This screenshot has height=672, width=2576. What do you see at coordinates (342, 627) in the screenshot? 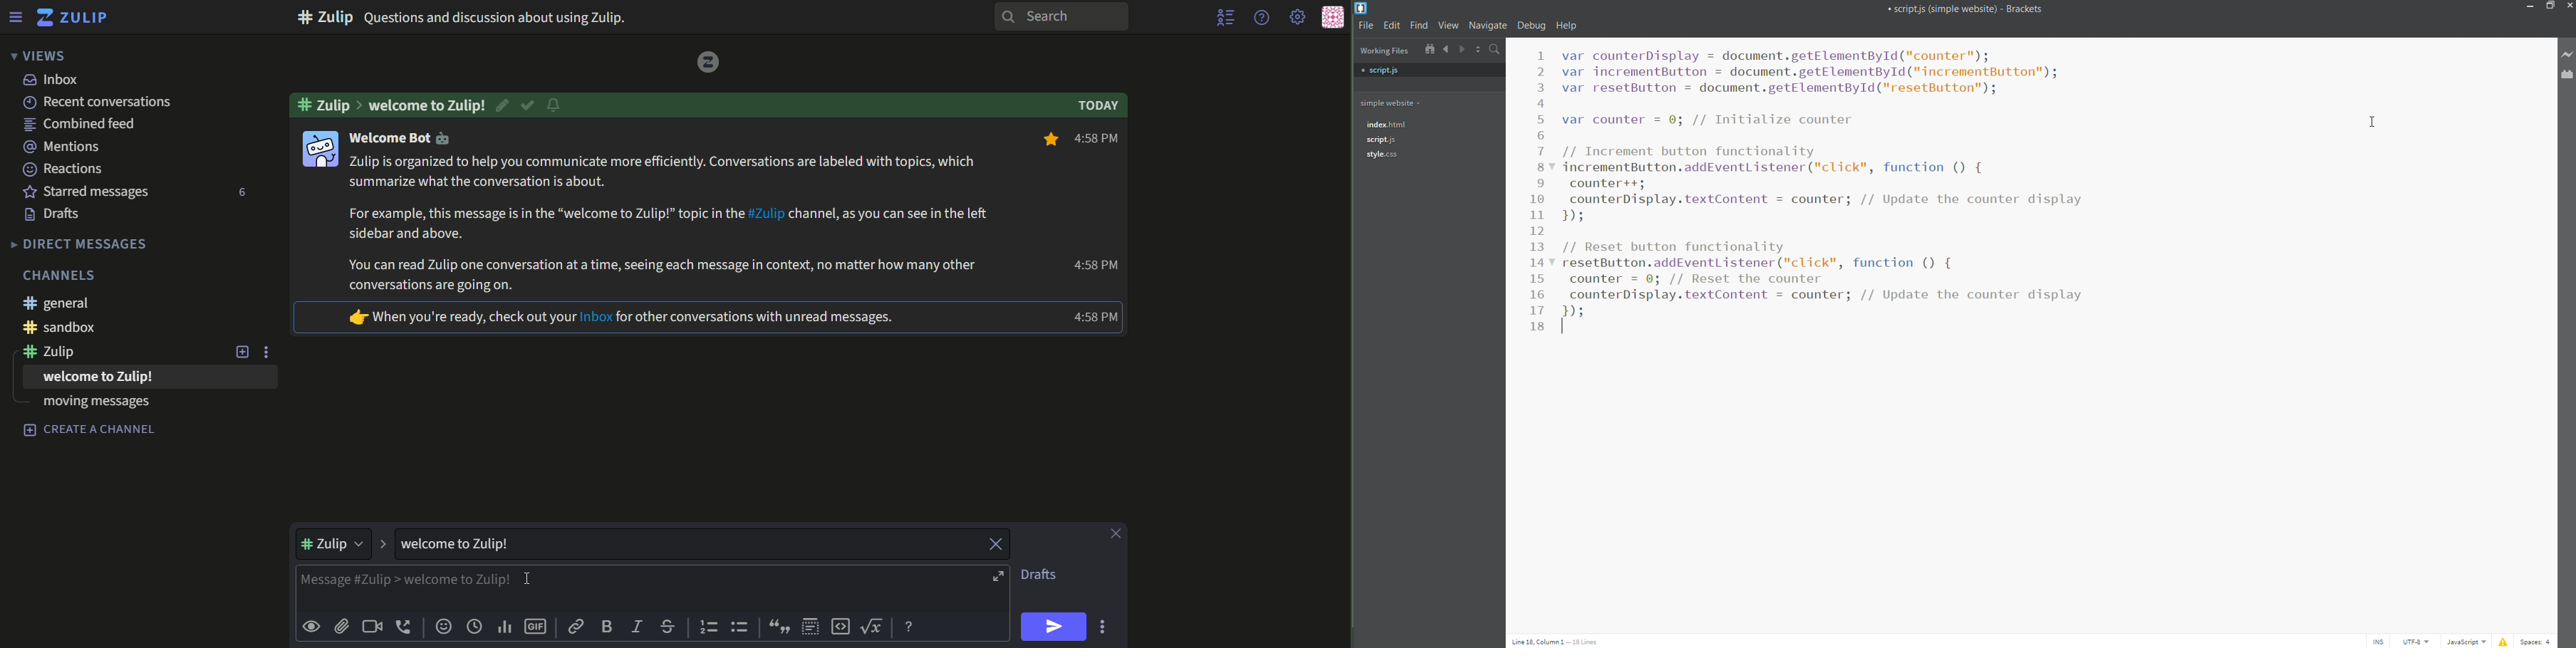
I see `add file` at bounding box center [342, 627].